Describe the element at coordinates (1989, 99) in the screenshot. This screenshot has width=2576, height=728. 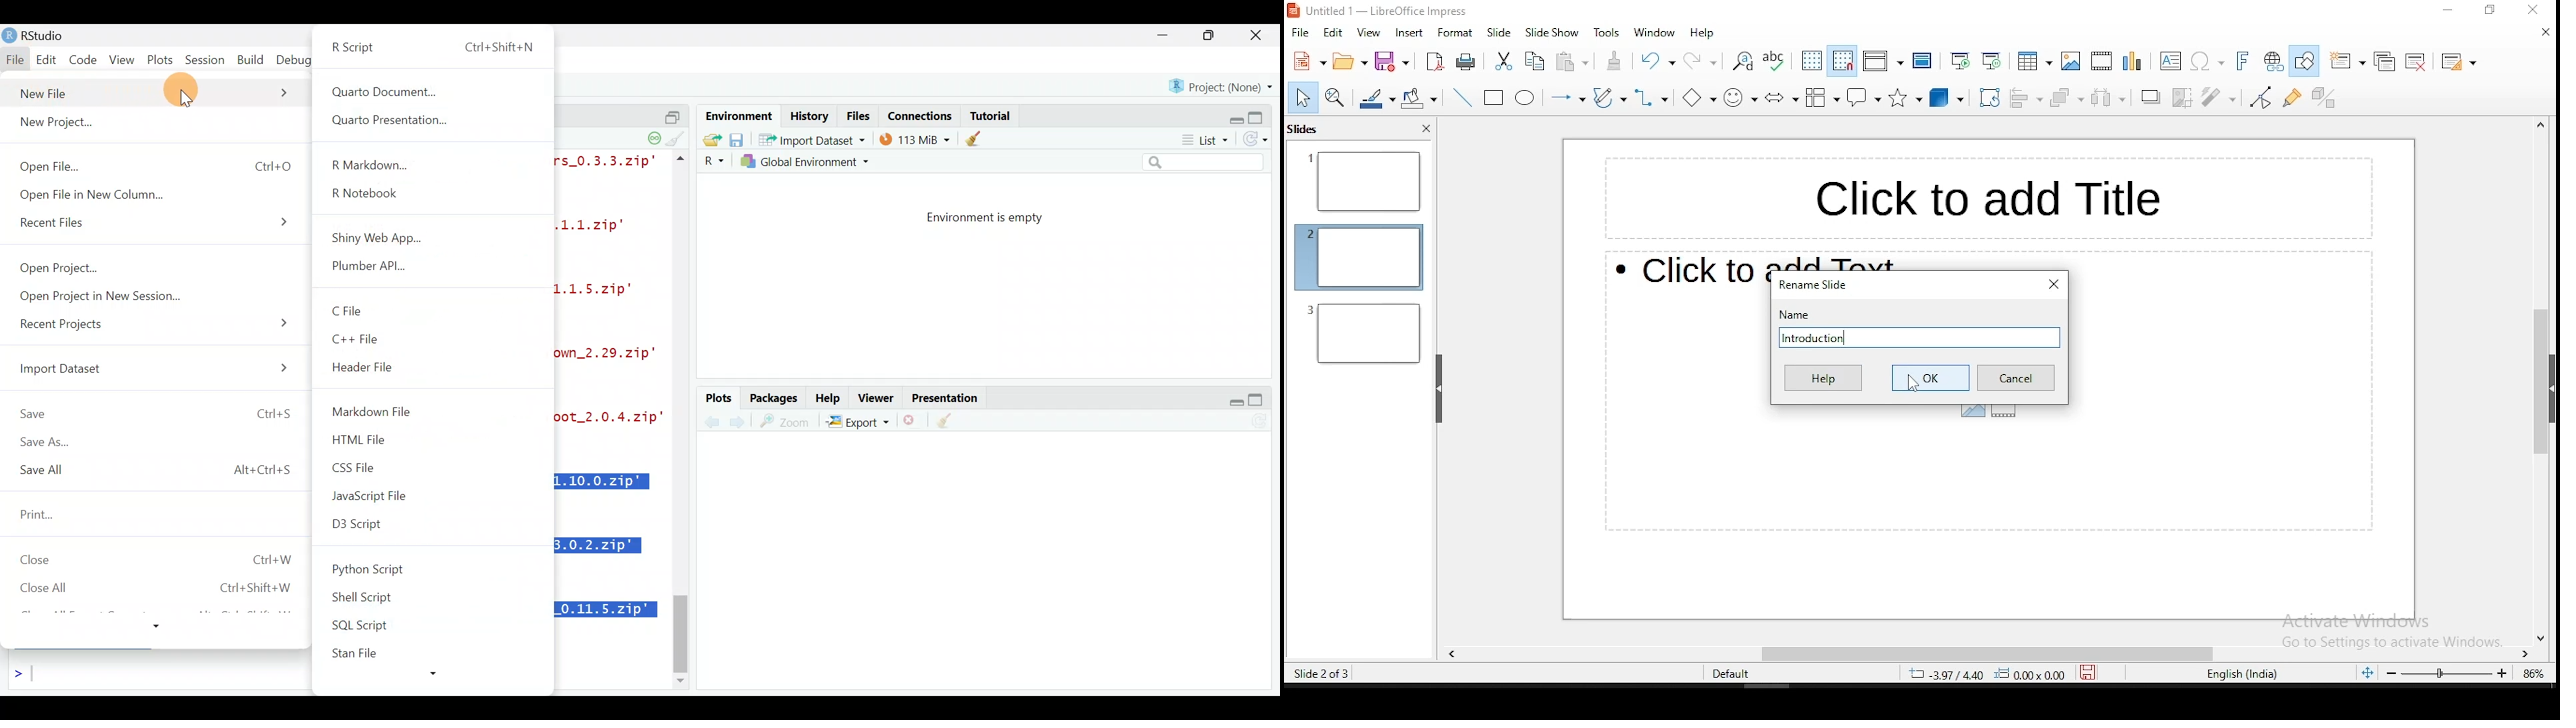
I see `rotate` at that location.